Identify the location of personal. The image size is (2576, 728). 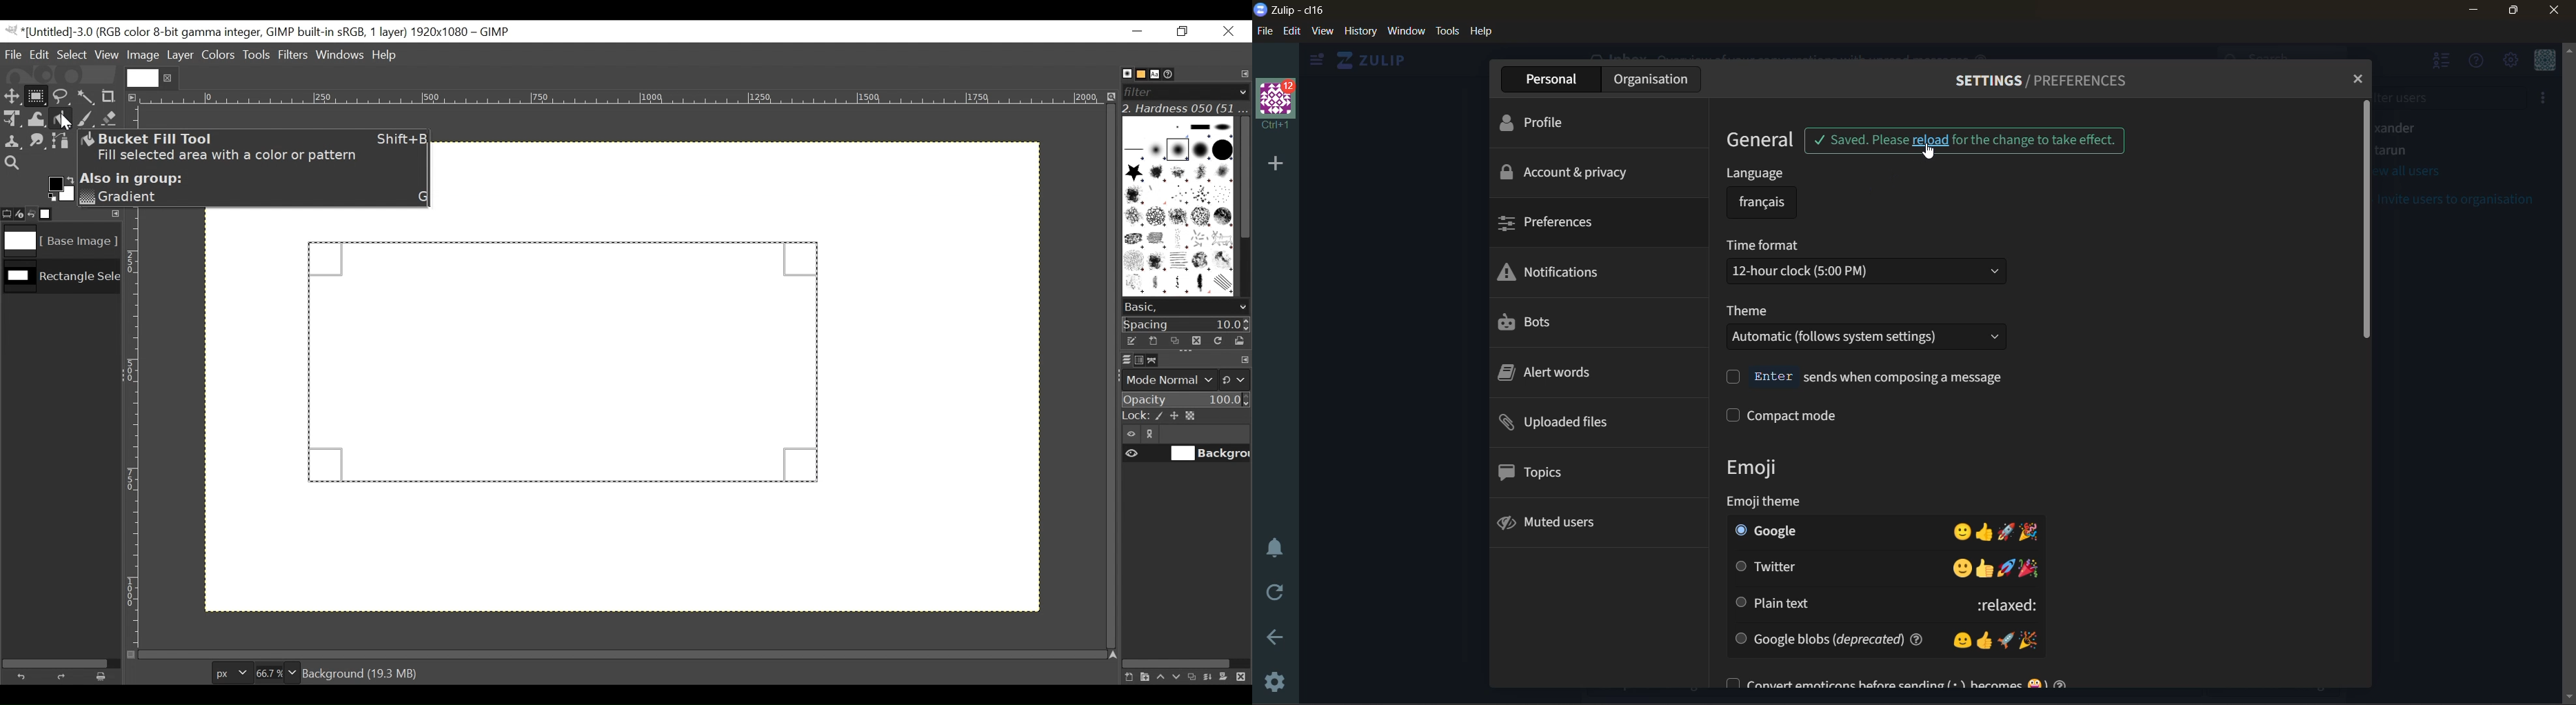
(1560, 79).